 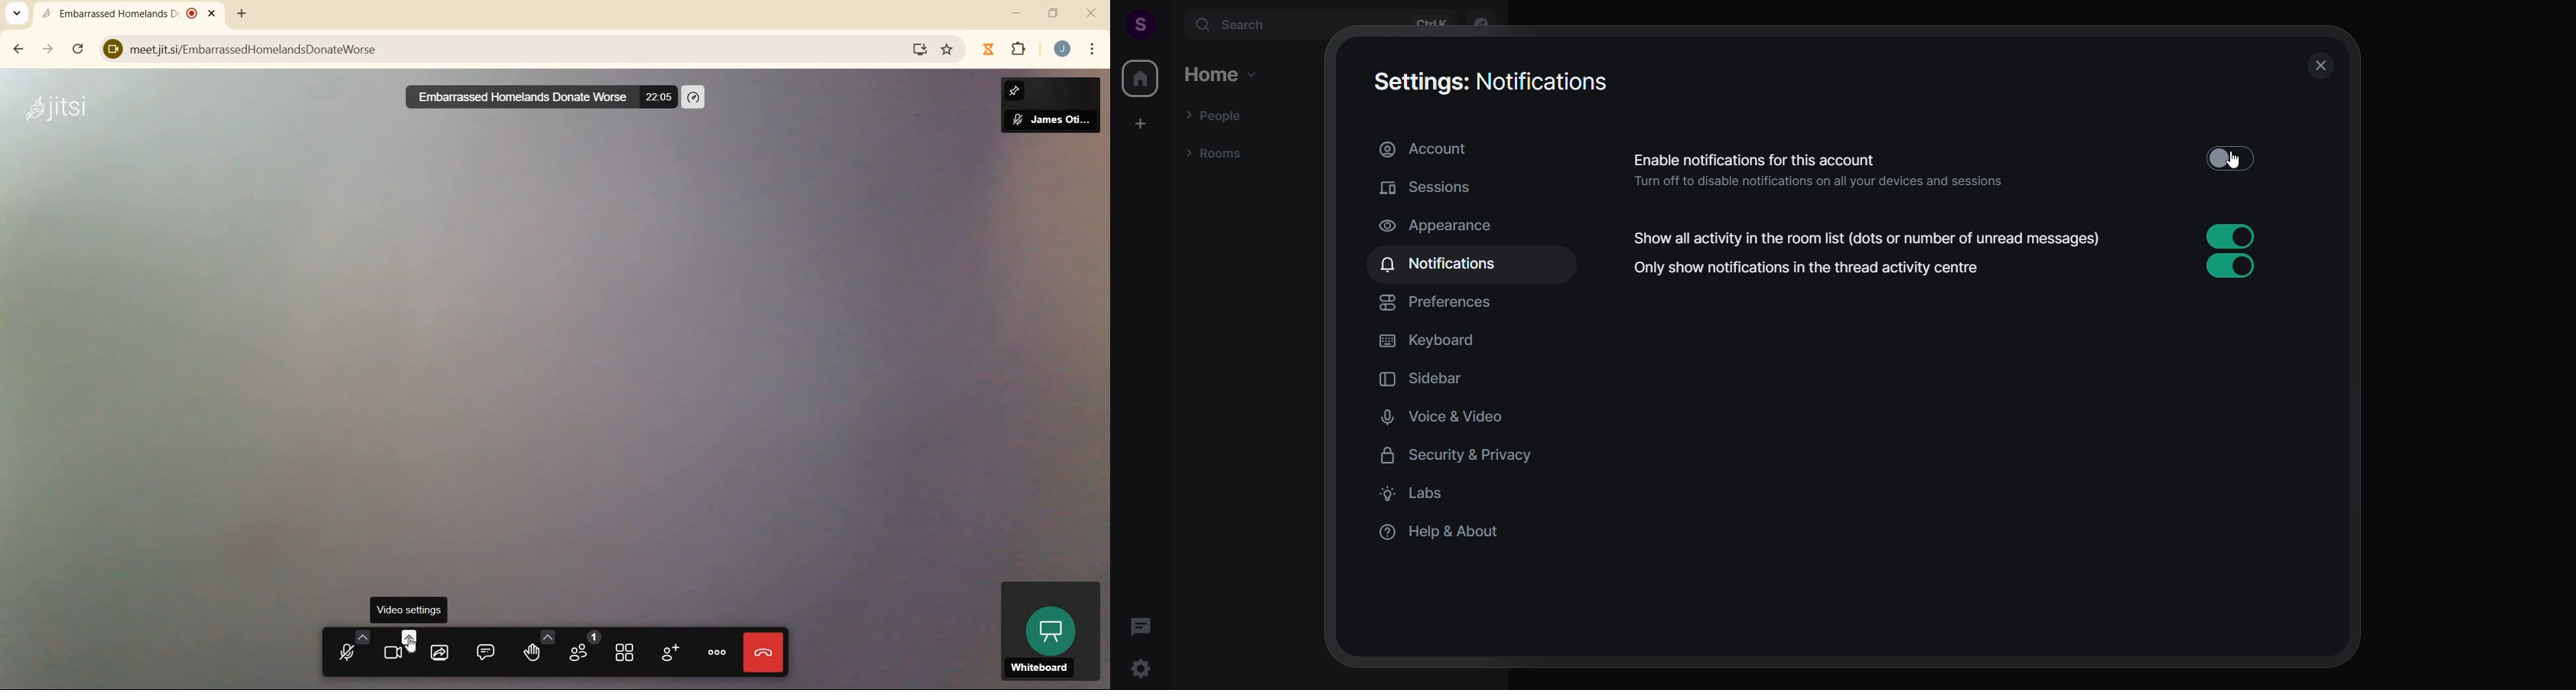 I want to click on search bar, so click(x=1321, y=25).